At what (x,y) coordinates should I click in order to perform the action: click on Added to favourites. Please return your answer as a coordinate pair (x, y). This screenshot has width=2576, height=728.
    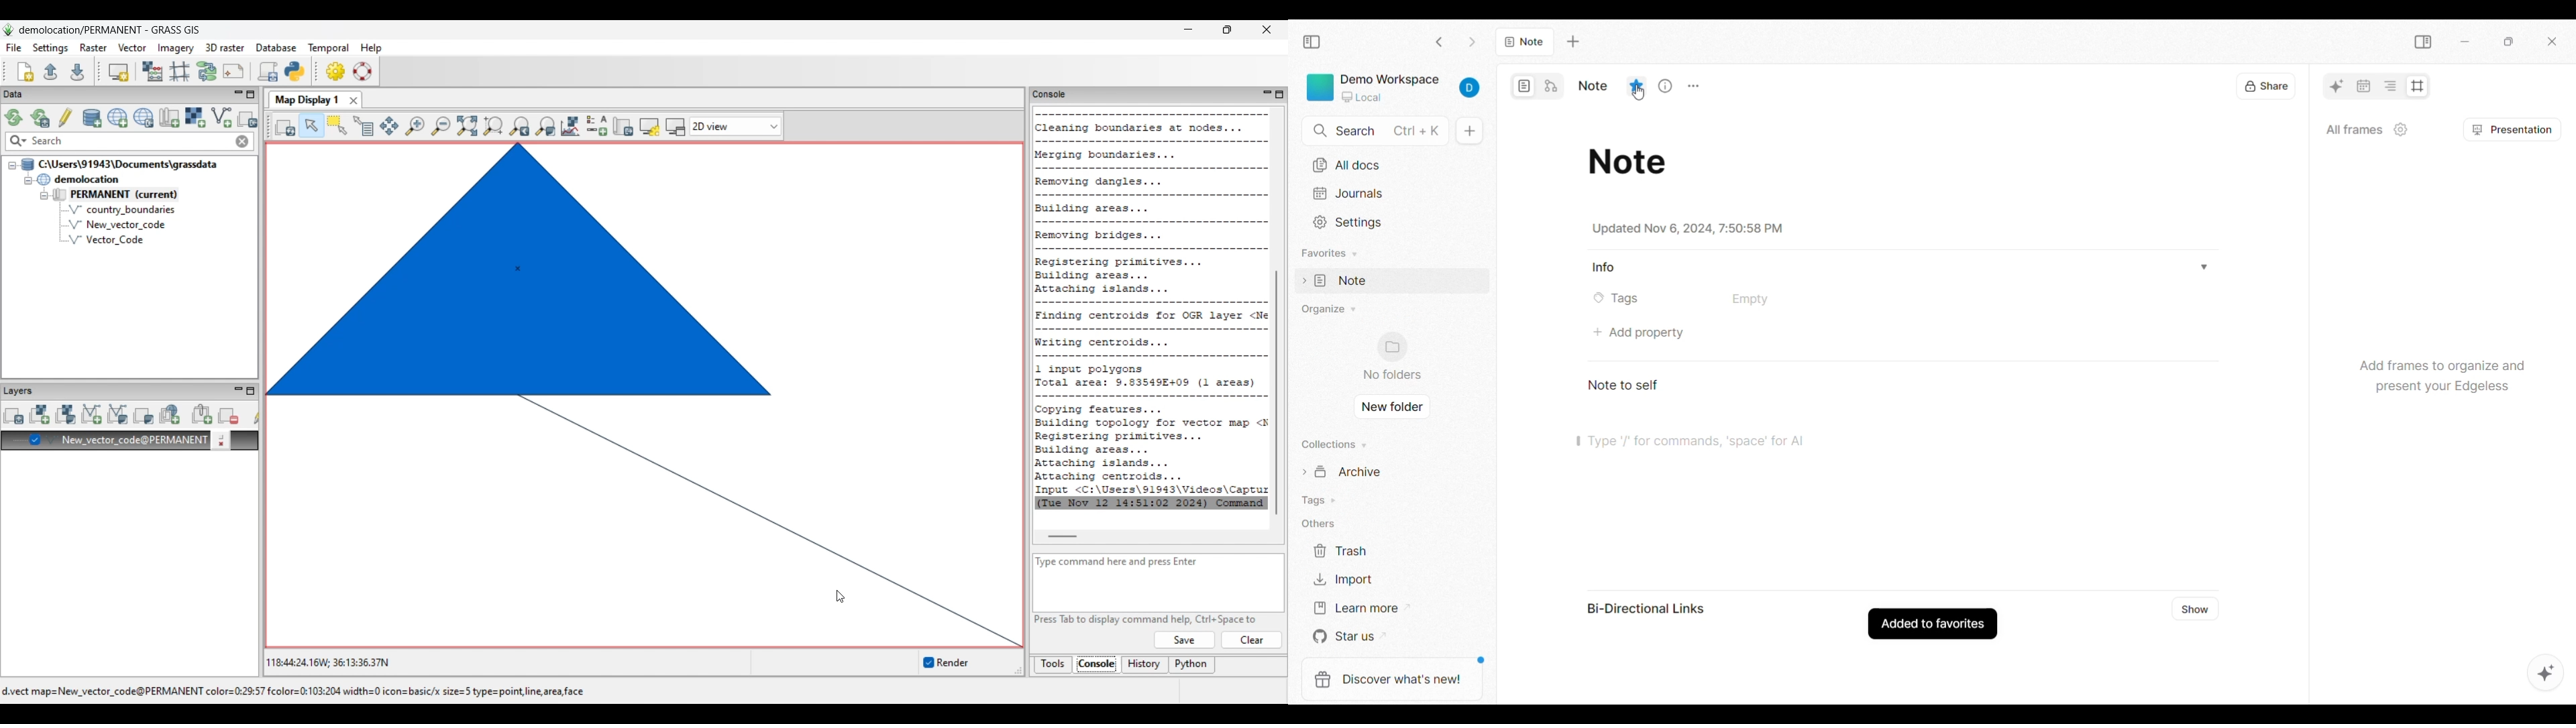
    Looking at the image, I should click on (1933, 624).